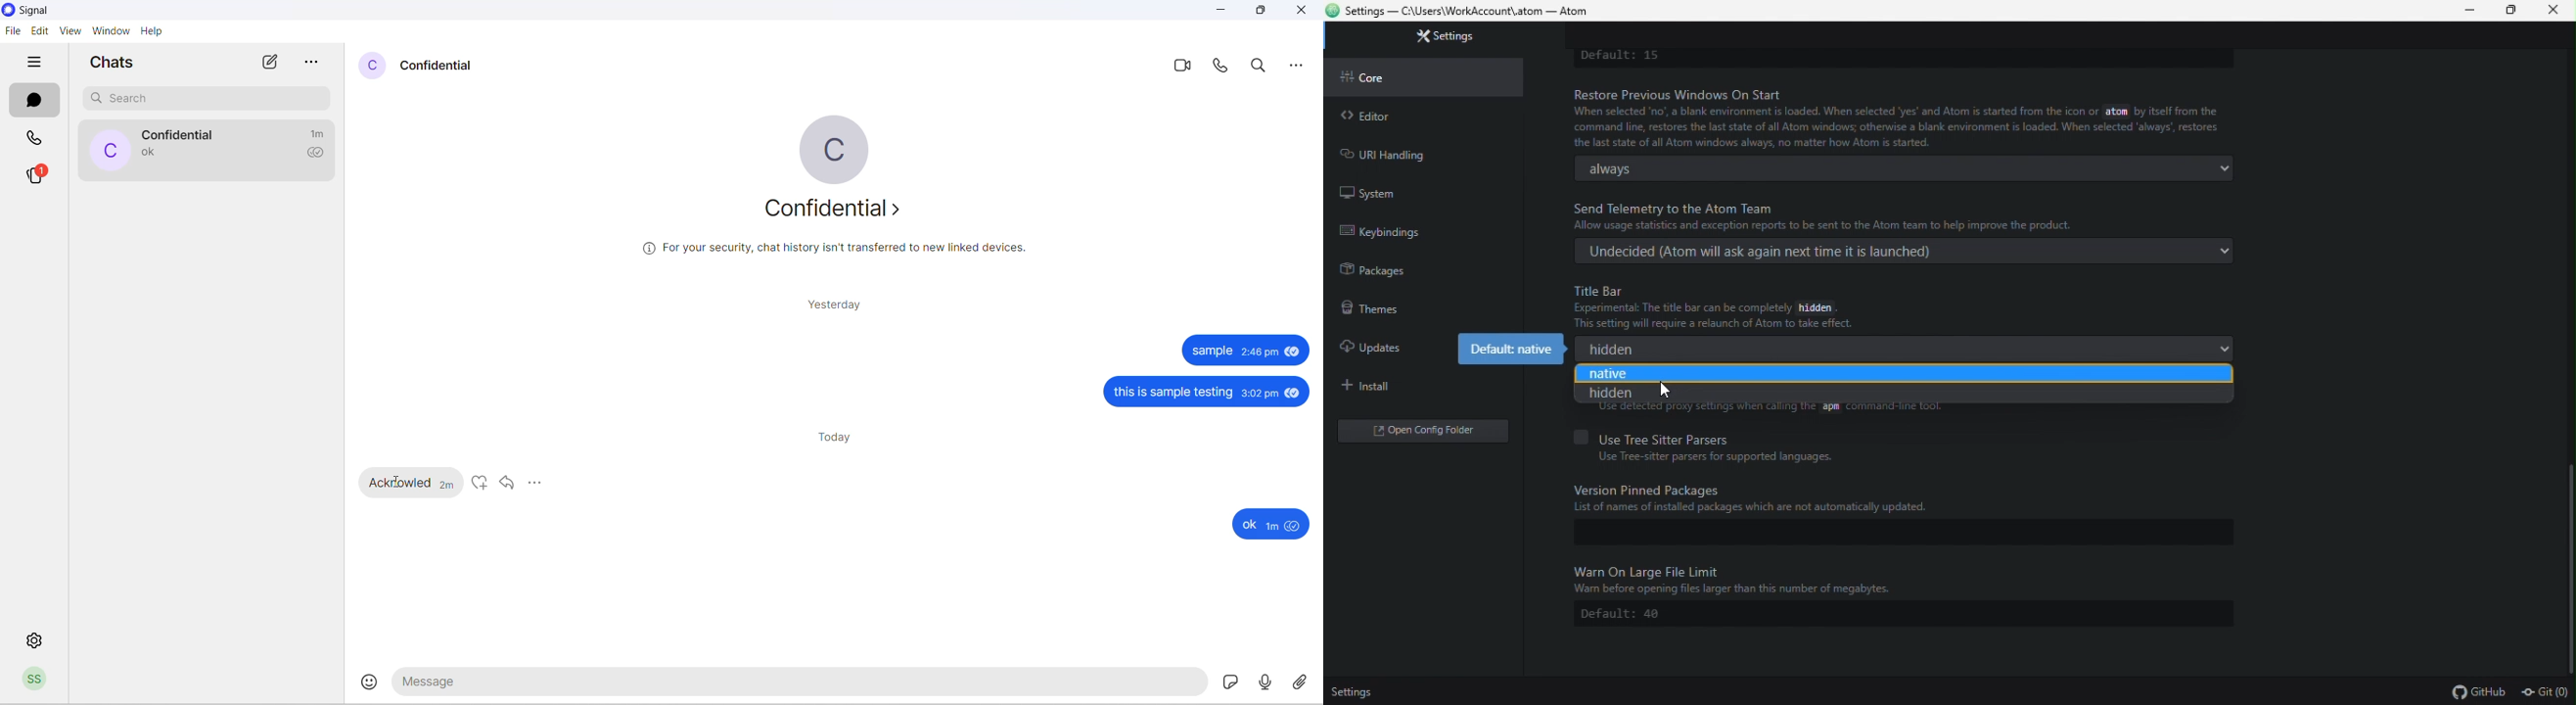 The image size is (2576, 728). What do you see at coordinates (1620, 57) in the screenshot?
I see `Default: 15` at bounding box center [1620, 57].